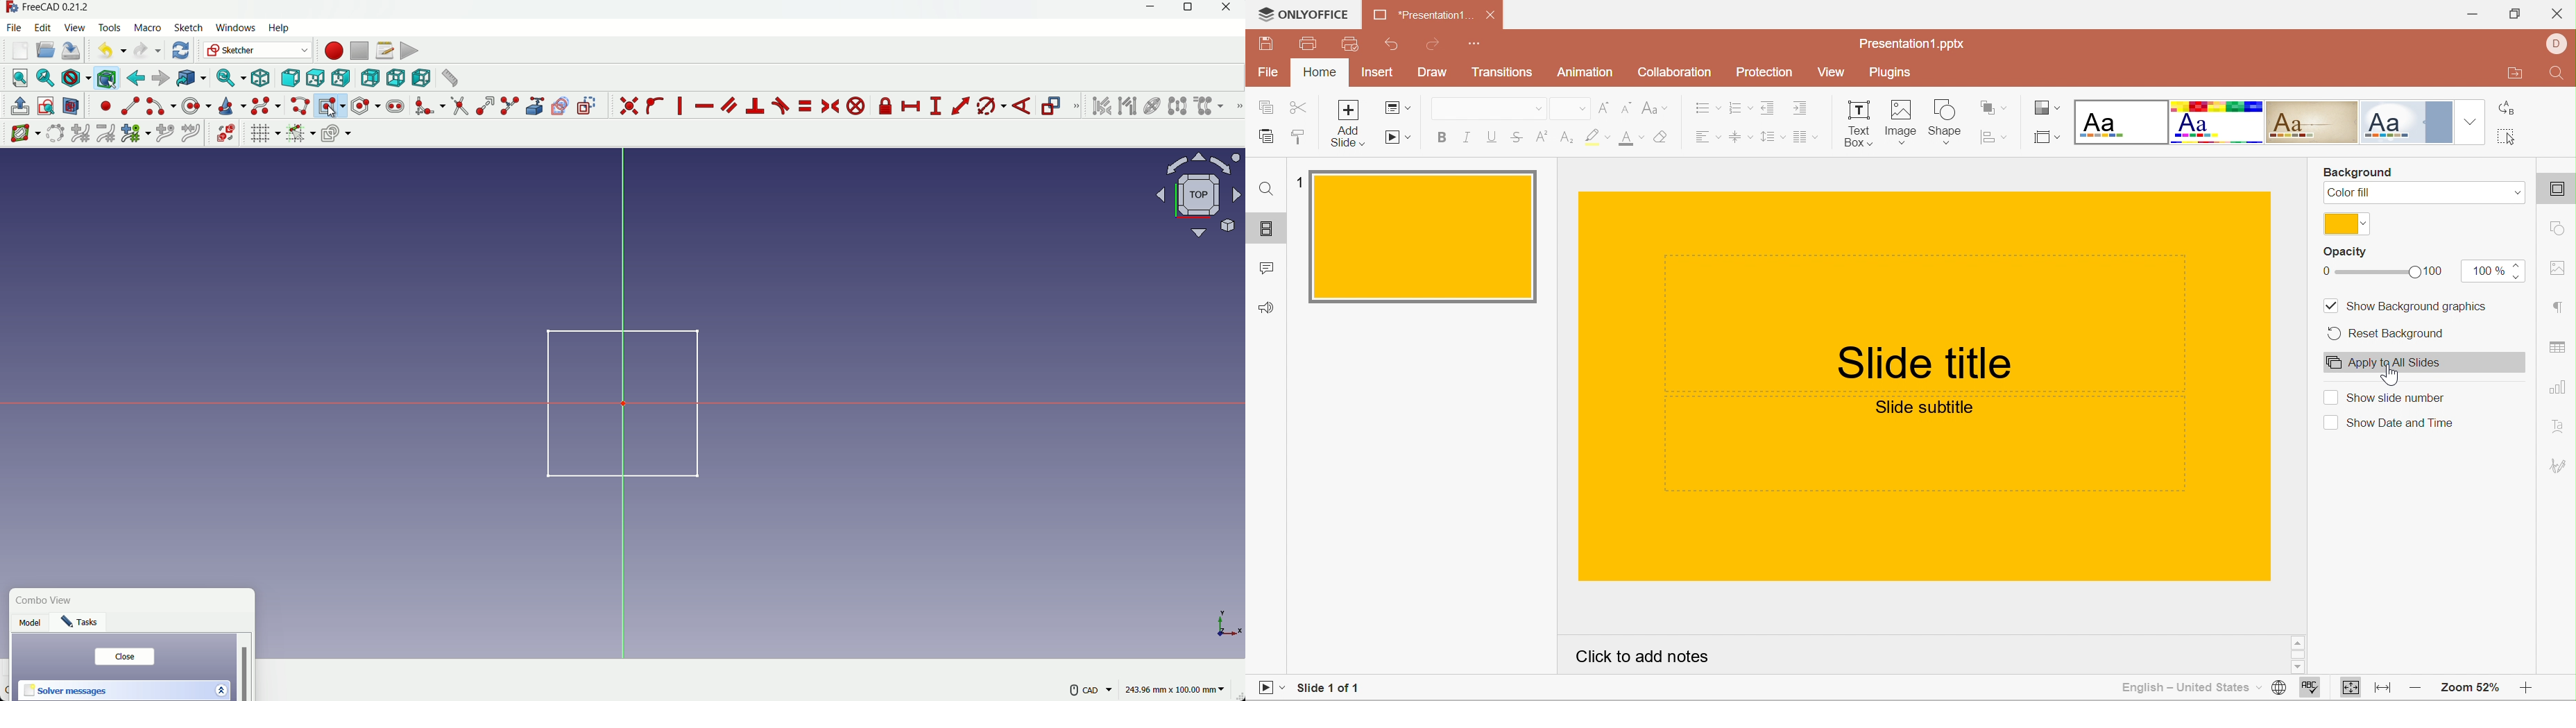 This screenshot has height=728, width=2576. I want to click on tools menu, so click(110, 28).